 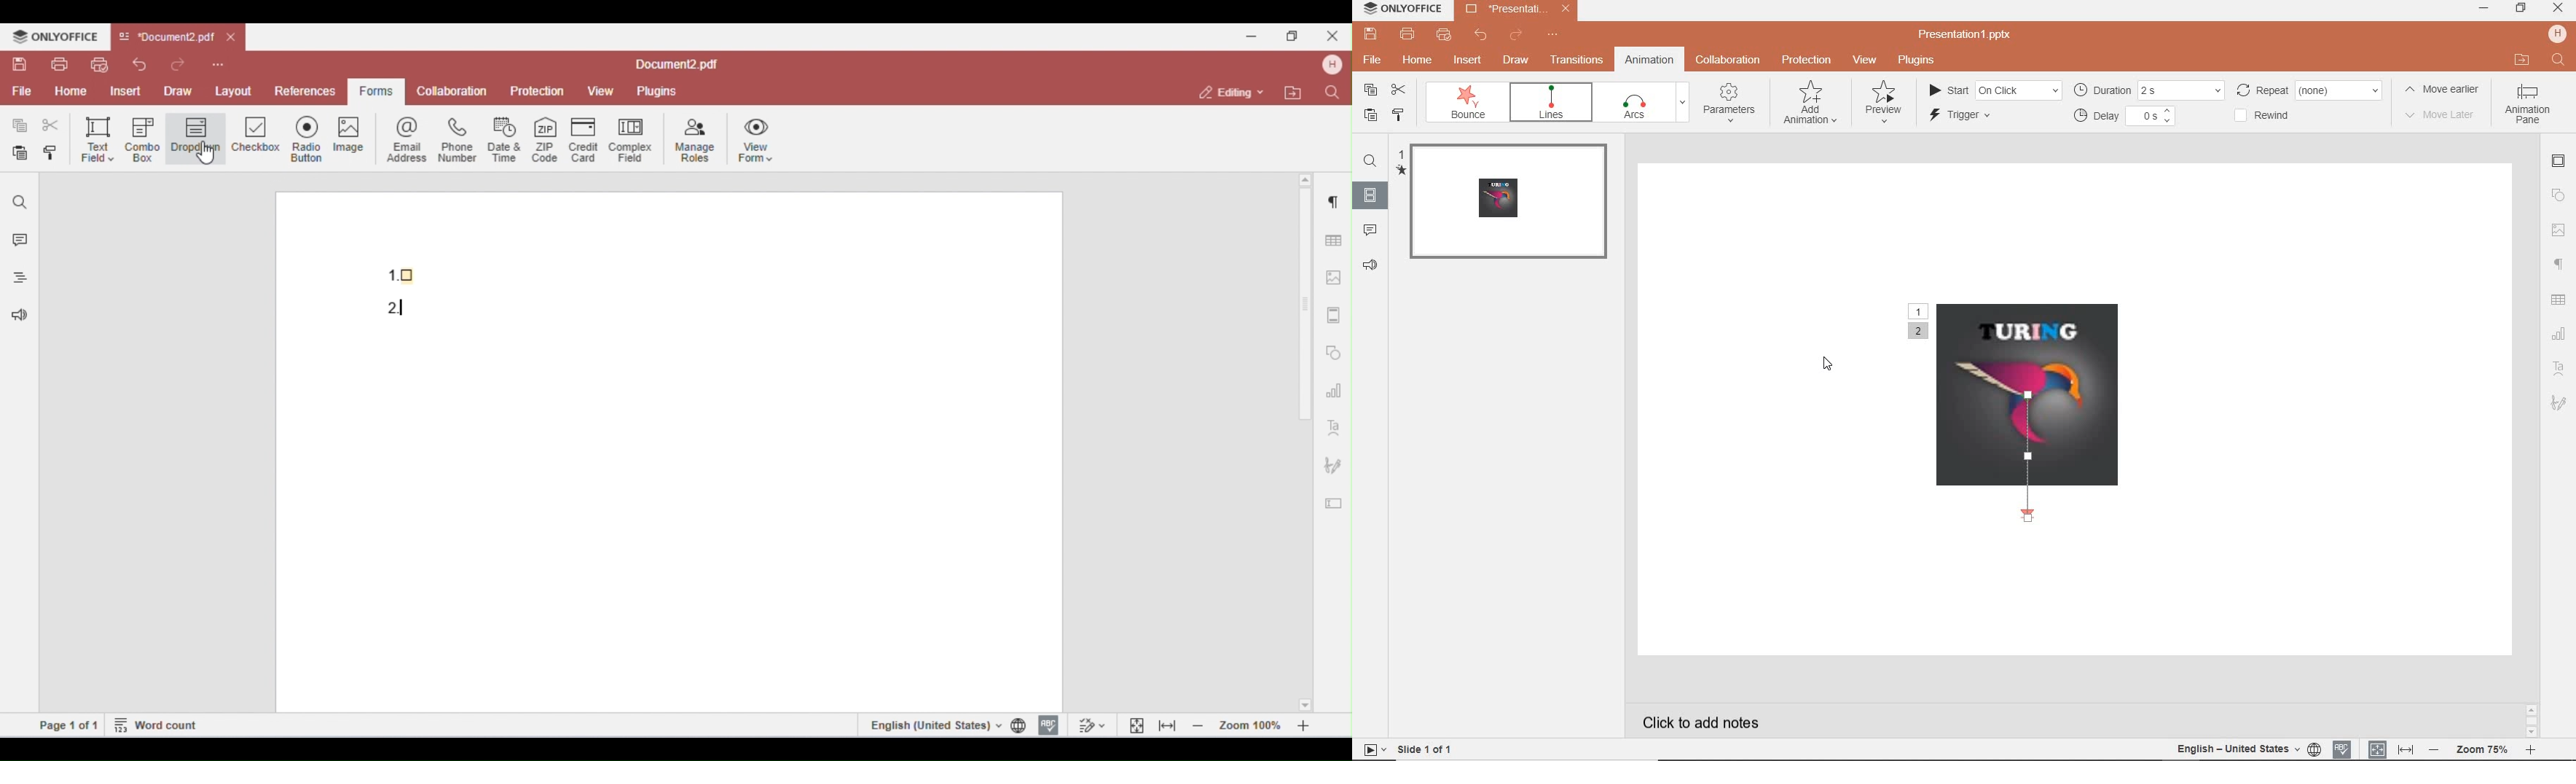 What do you see at coordinates (1370, 231) in the screenshot?
I see `comments` at bounding box center [1370, 231].